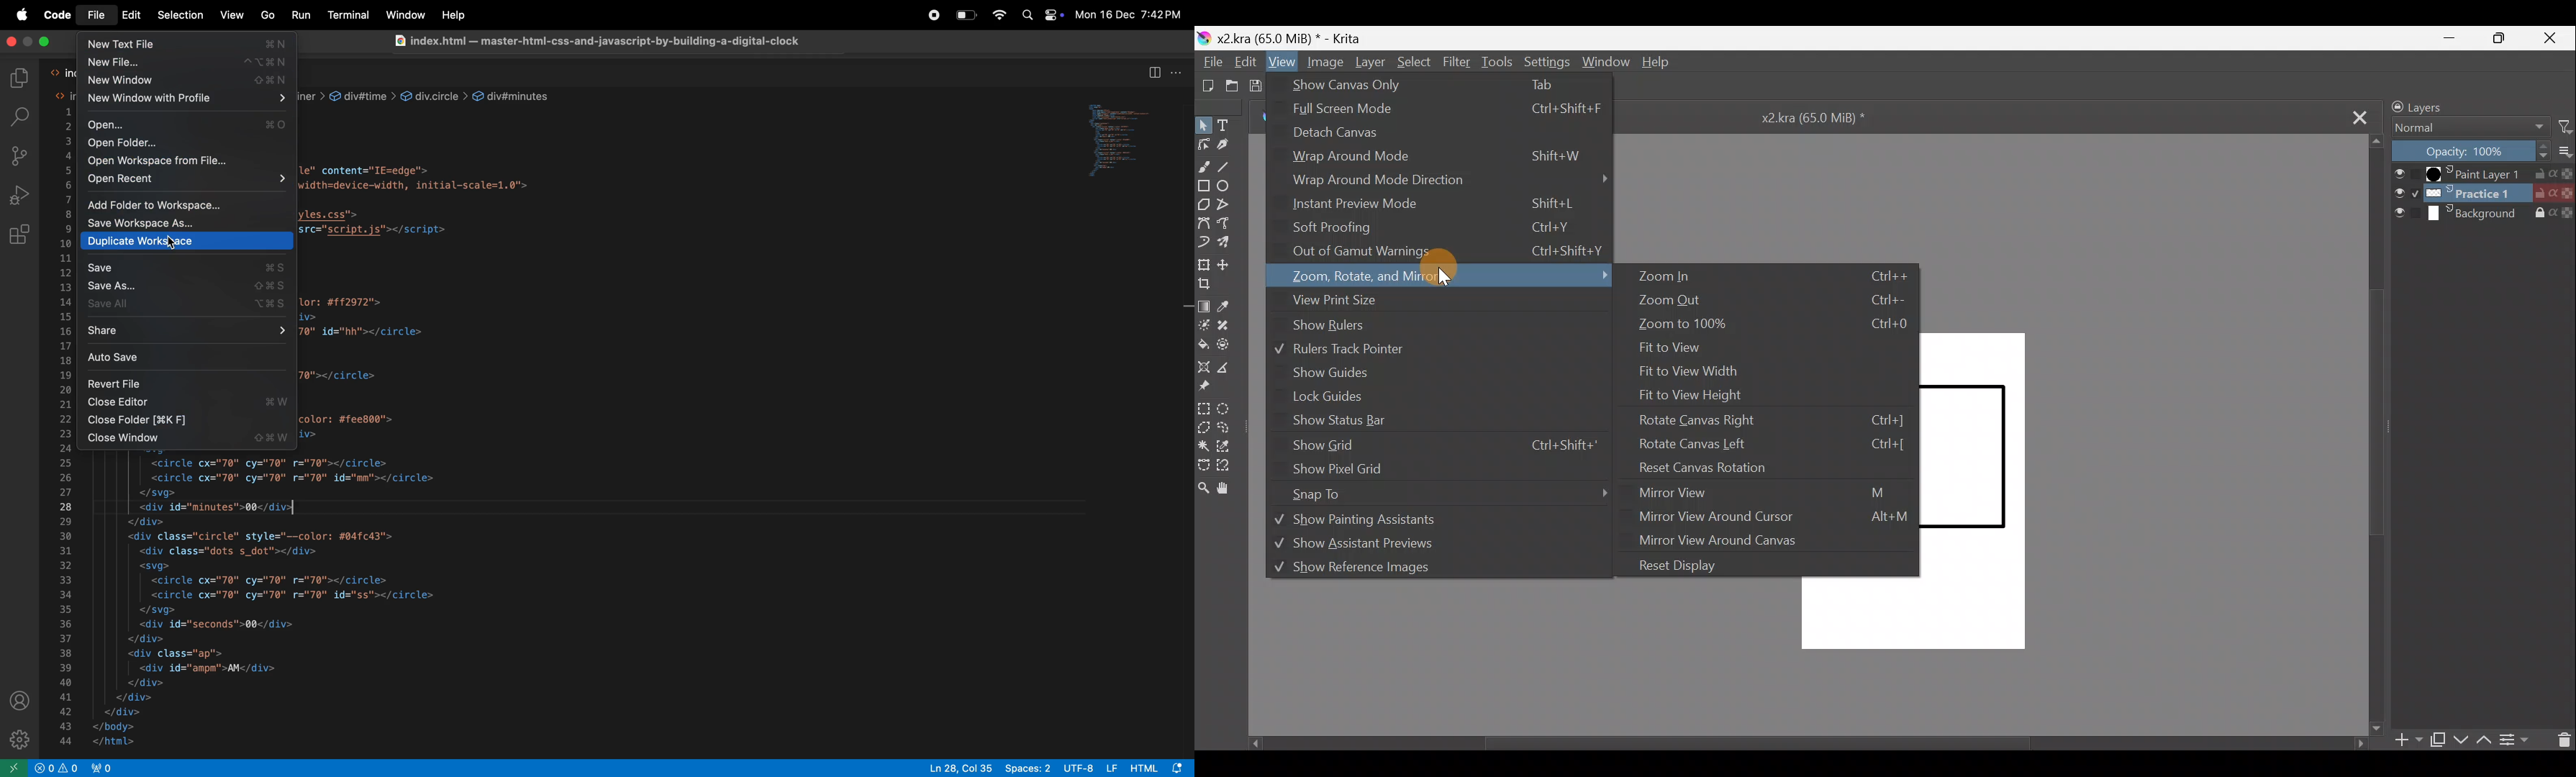 The height and width of the screenshot is (784, 2576). I want to click on Selection, so click(180, 15).